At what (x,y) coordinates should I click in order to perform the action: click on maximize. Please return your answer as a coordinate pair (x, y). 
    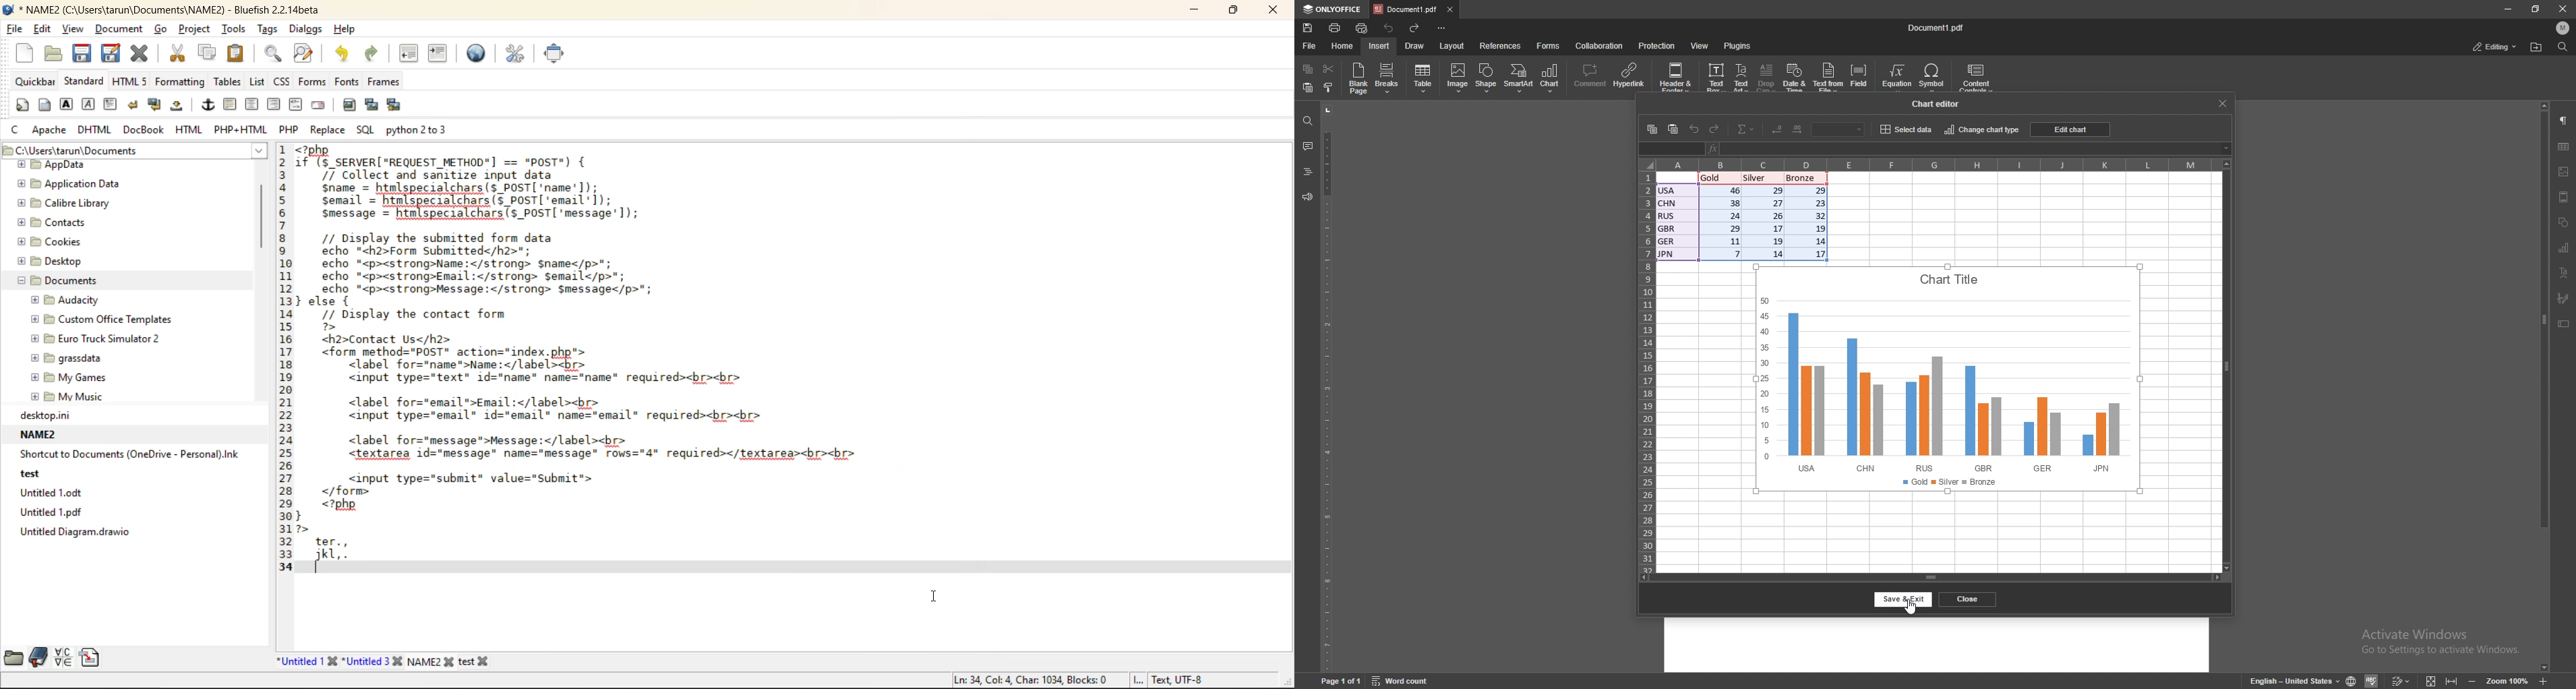
    Looking at the image, I should click on (1234, 13).